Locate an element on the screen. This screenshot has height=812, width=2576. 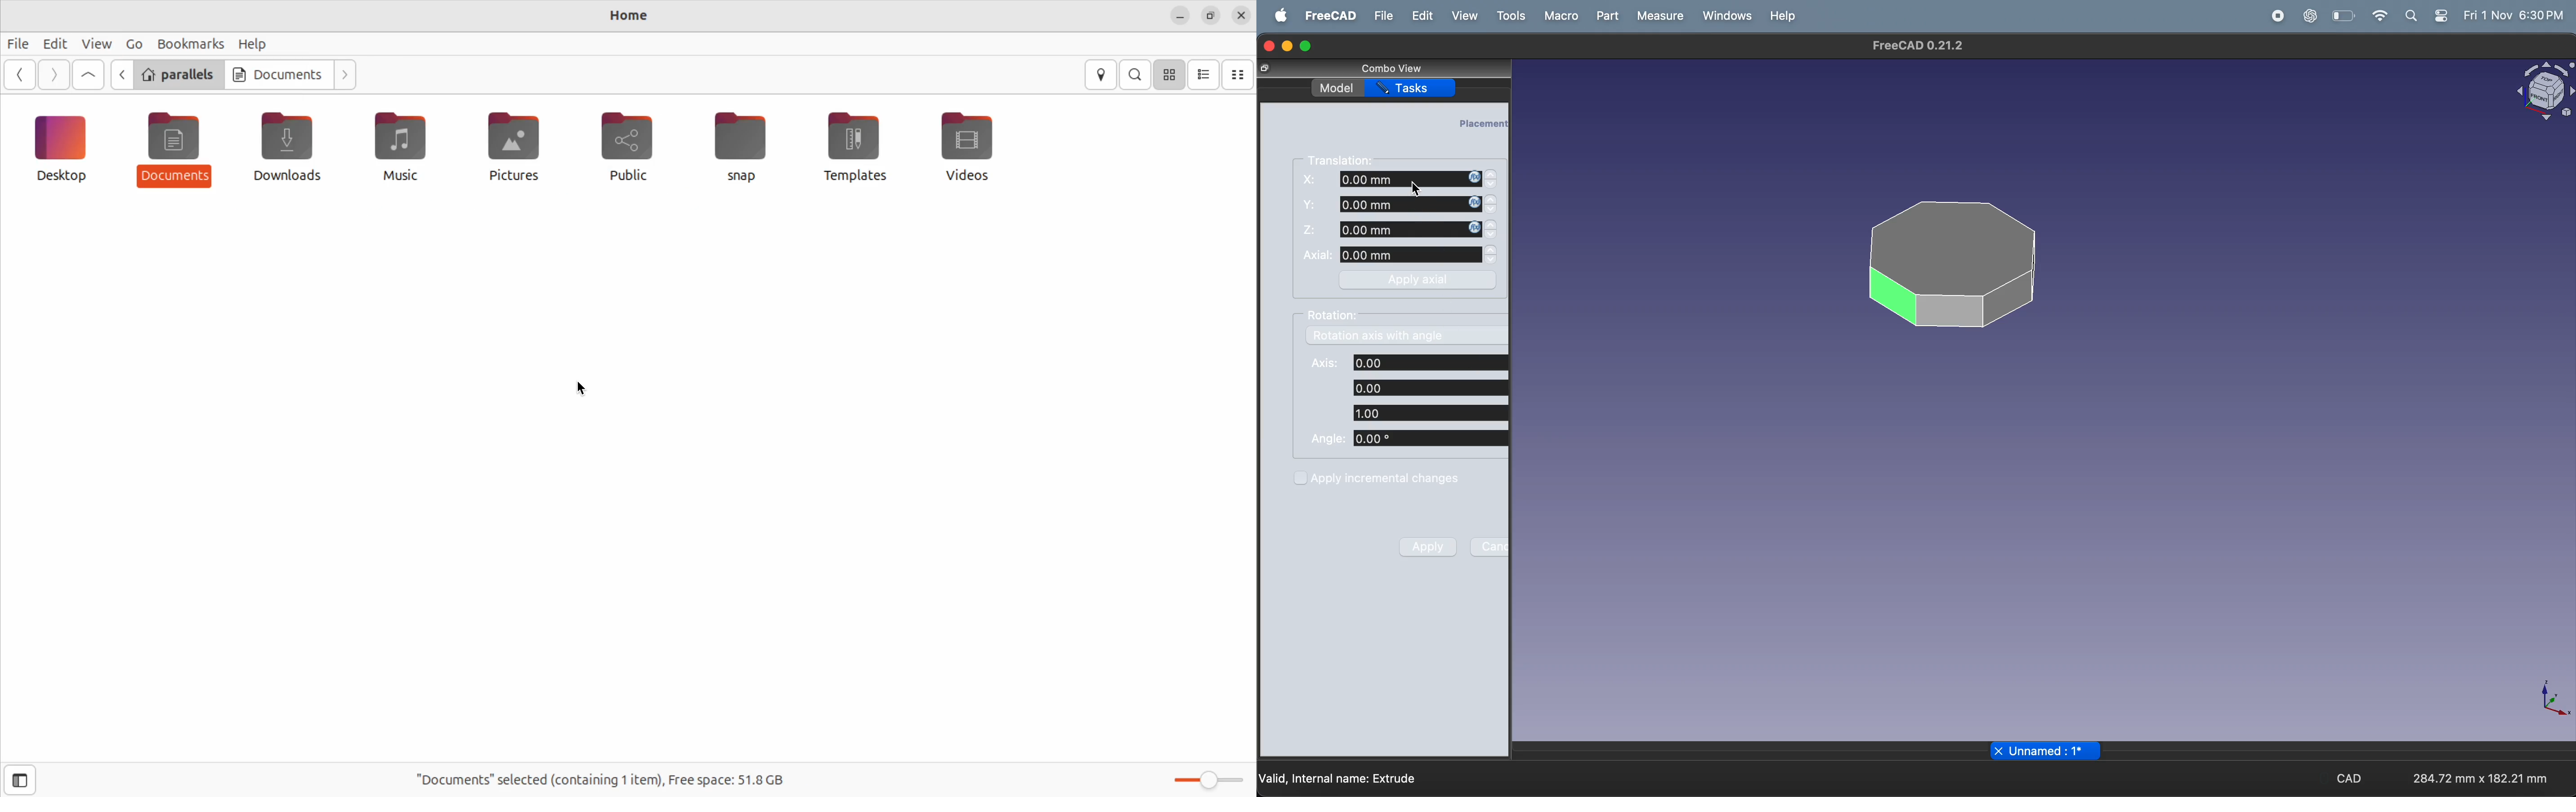
minimize is located at coordinates (1287, 47).